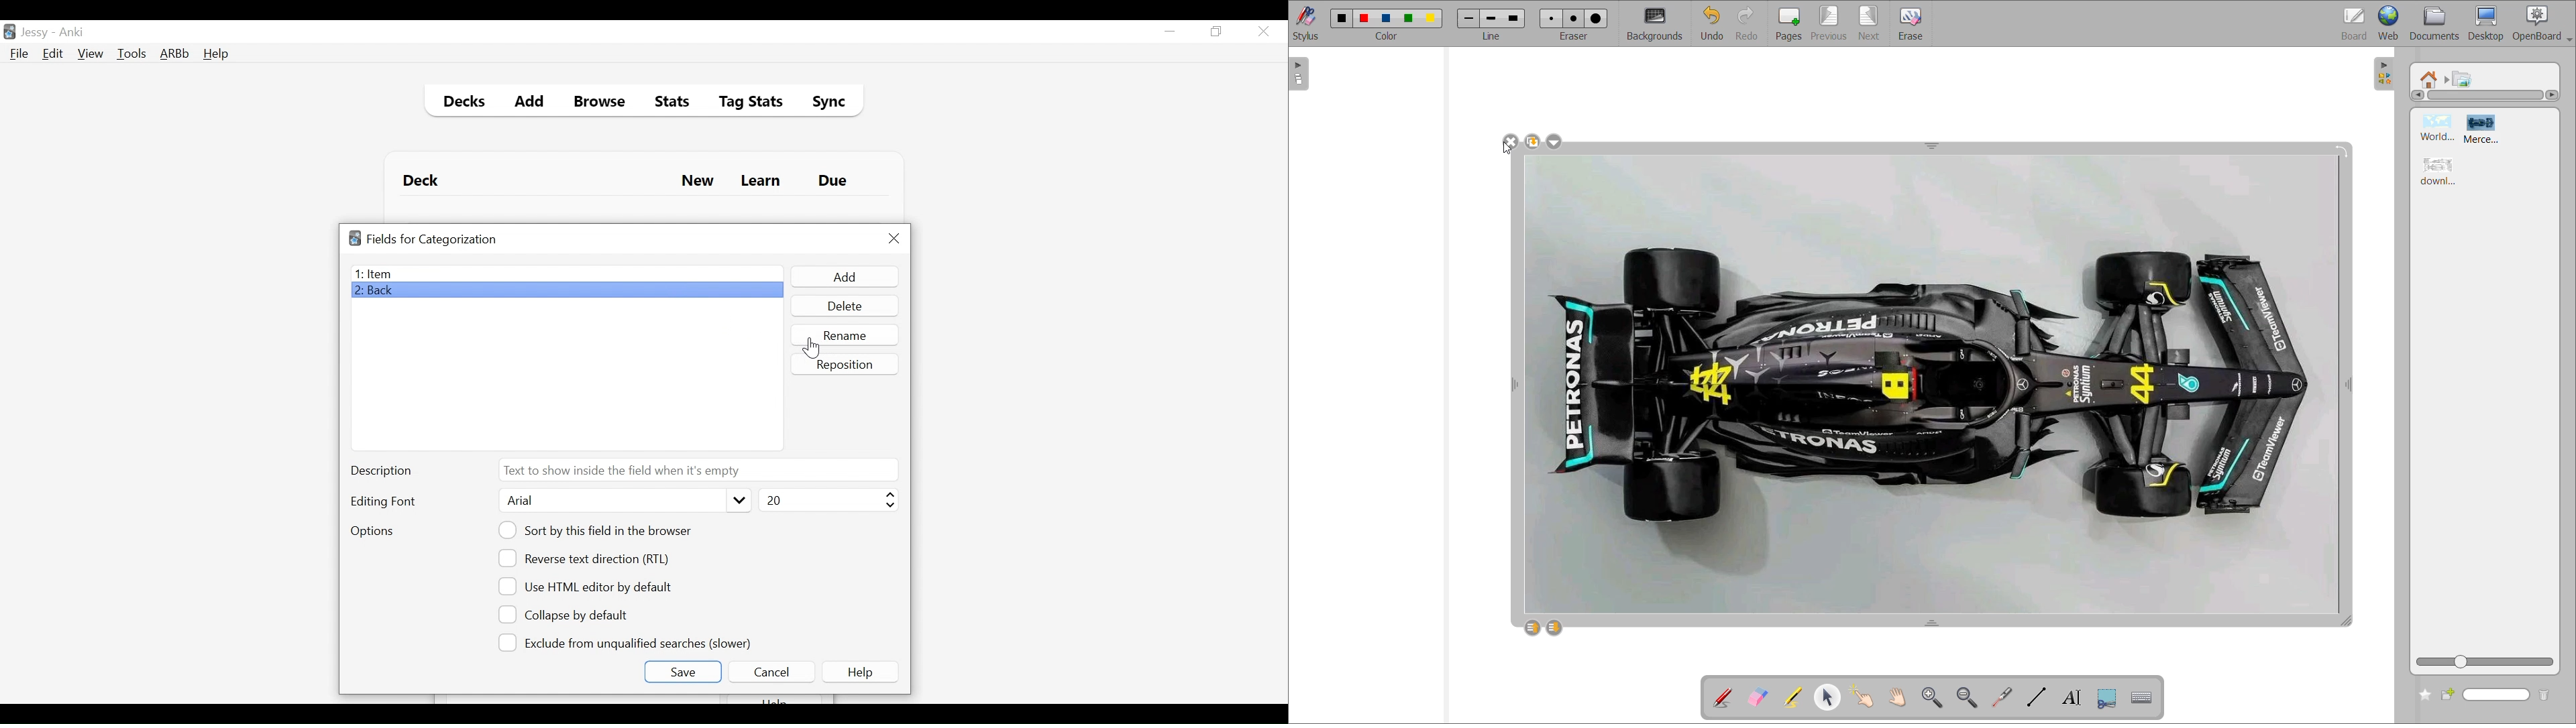 The width and height of the screenshot is (2576, 728). I want to click on Help, so click(863, 672).